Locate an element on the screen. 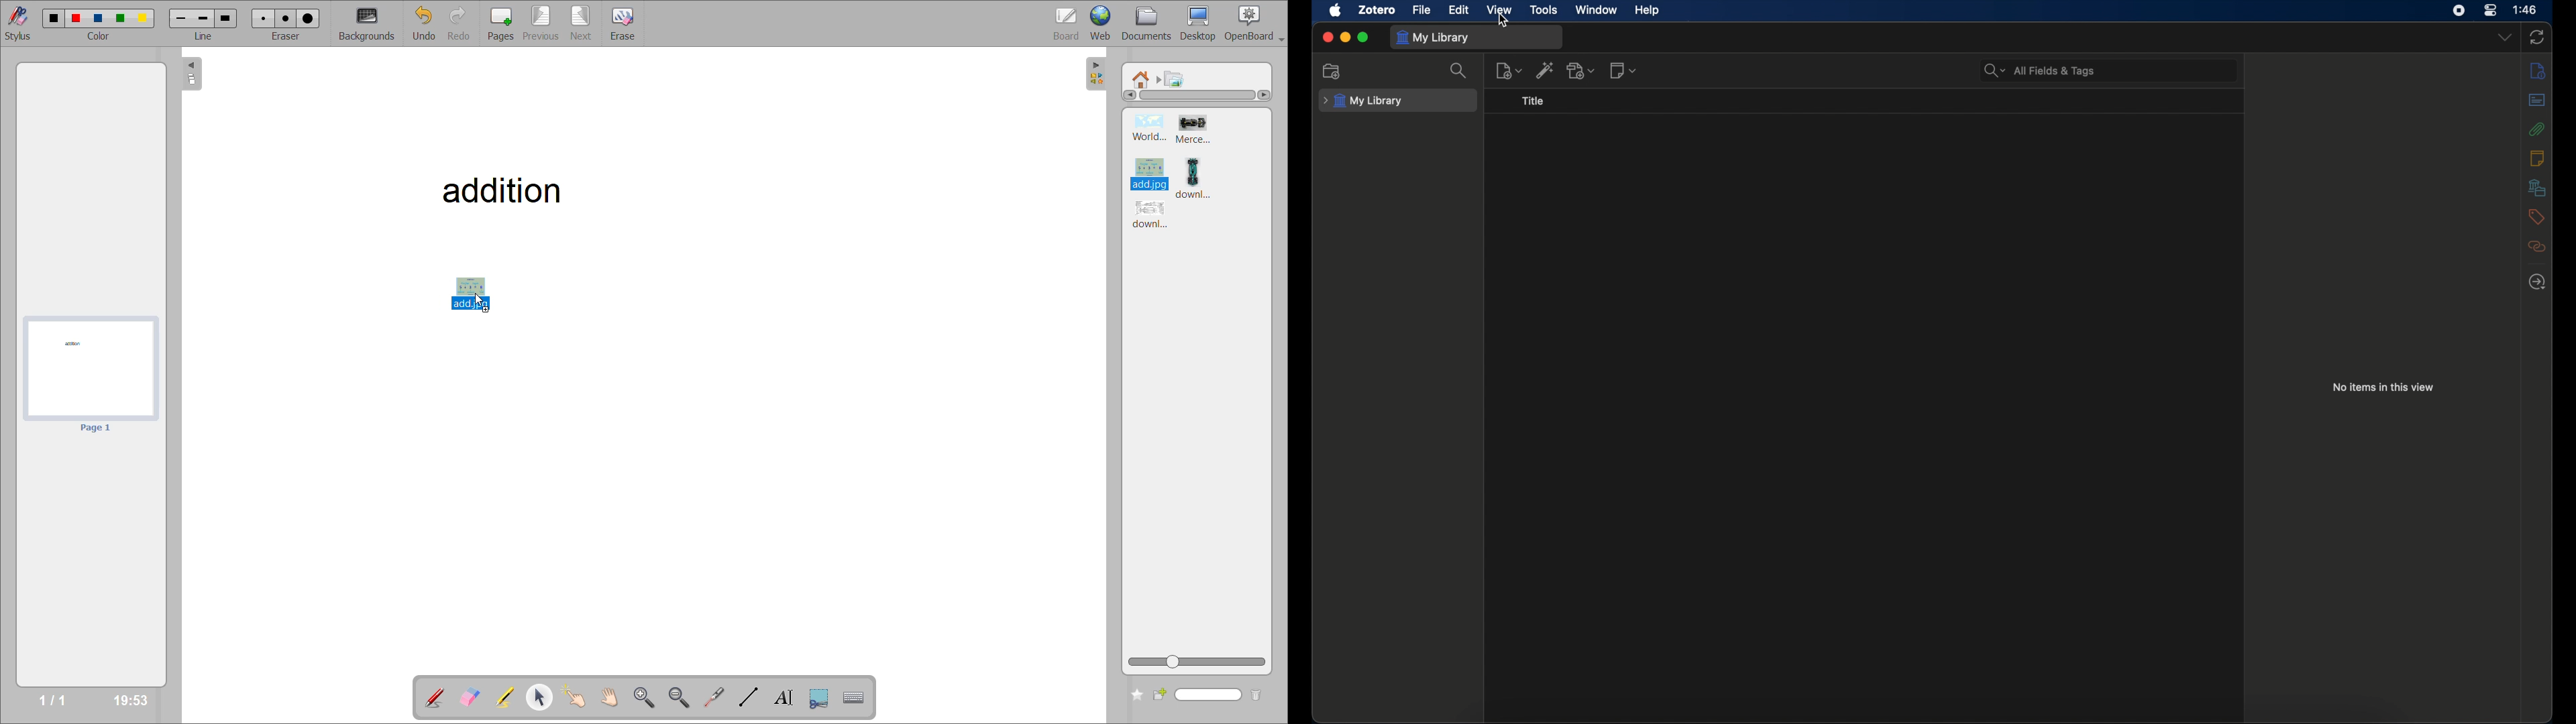  time (1:48) is located at coordinates (2525, 9).